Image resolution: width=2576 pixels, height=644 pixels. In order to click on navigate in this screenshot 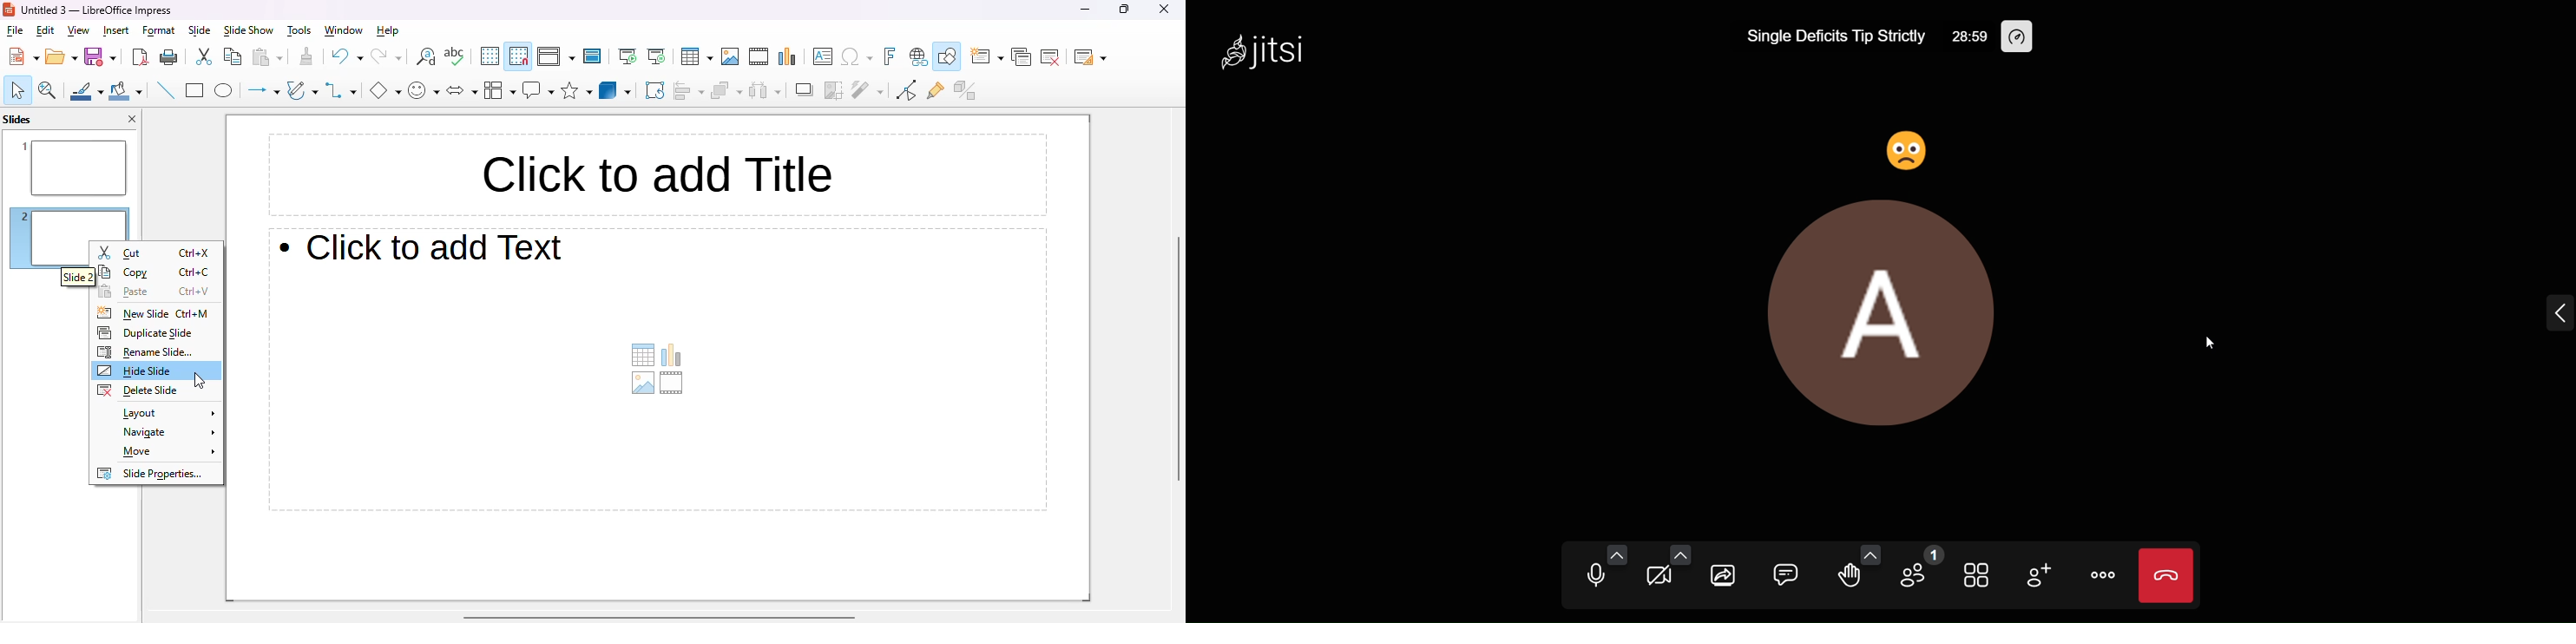, I will do `click(168, 432)`.